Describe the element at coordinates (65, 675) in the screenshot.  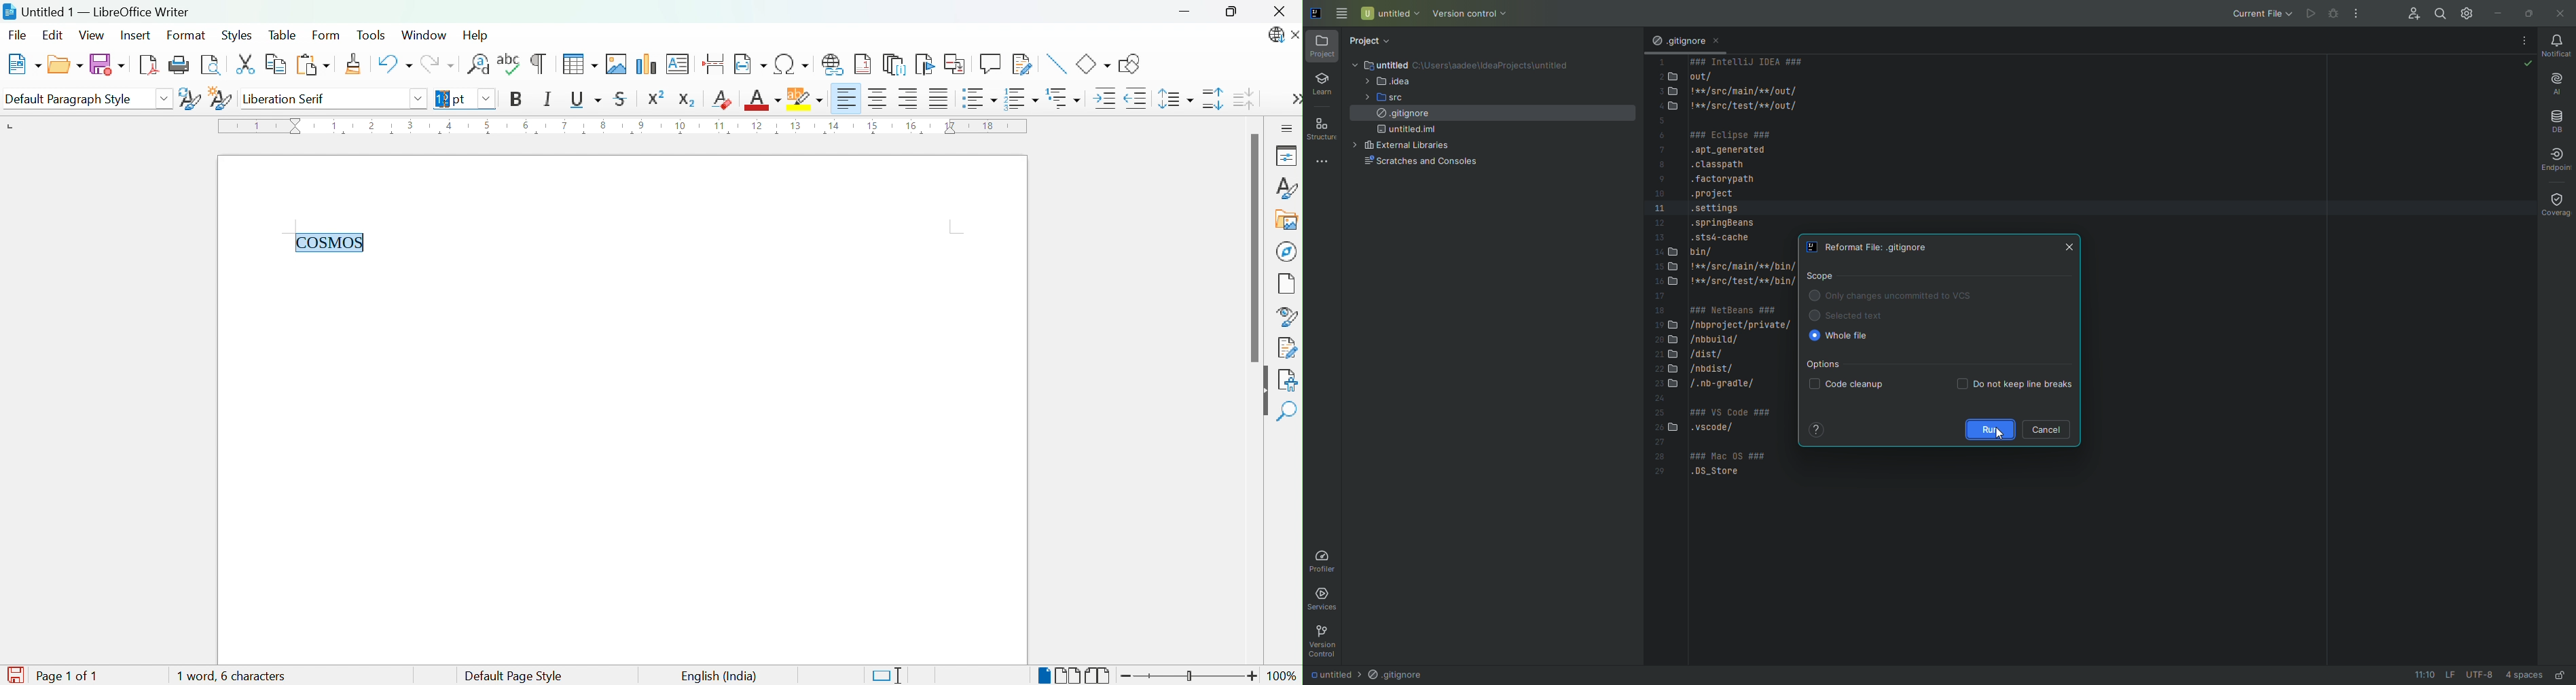
I see `Page 1 of 1` at that location.